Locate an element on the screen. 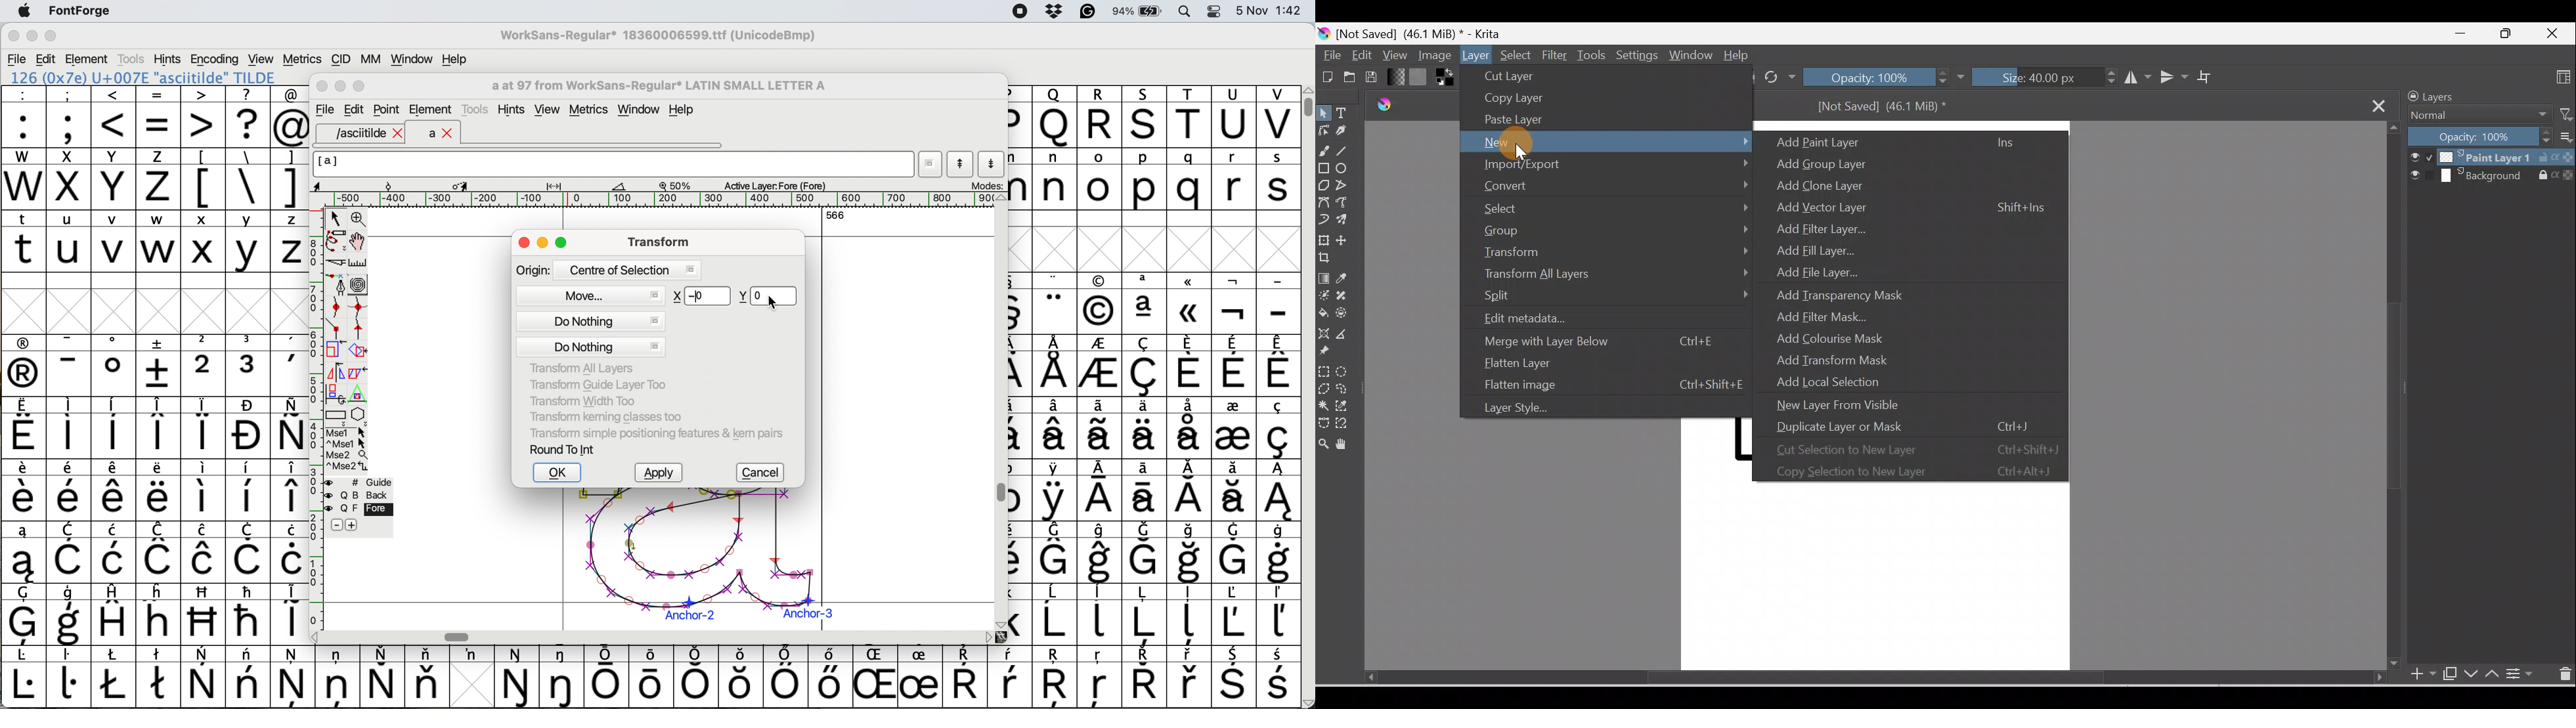  Move layer/mask up is located at coordinates (2495, 676).